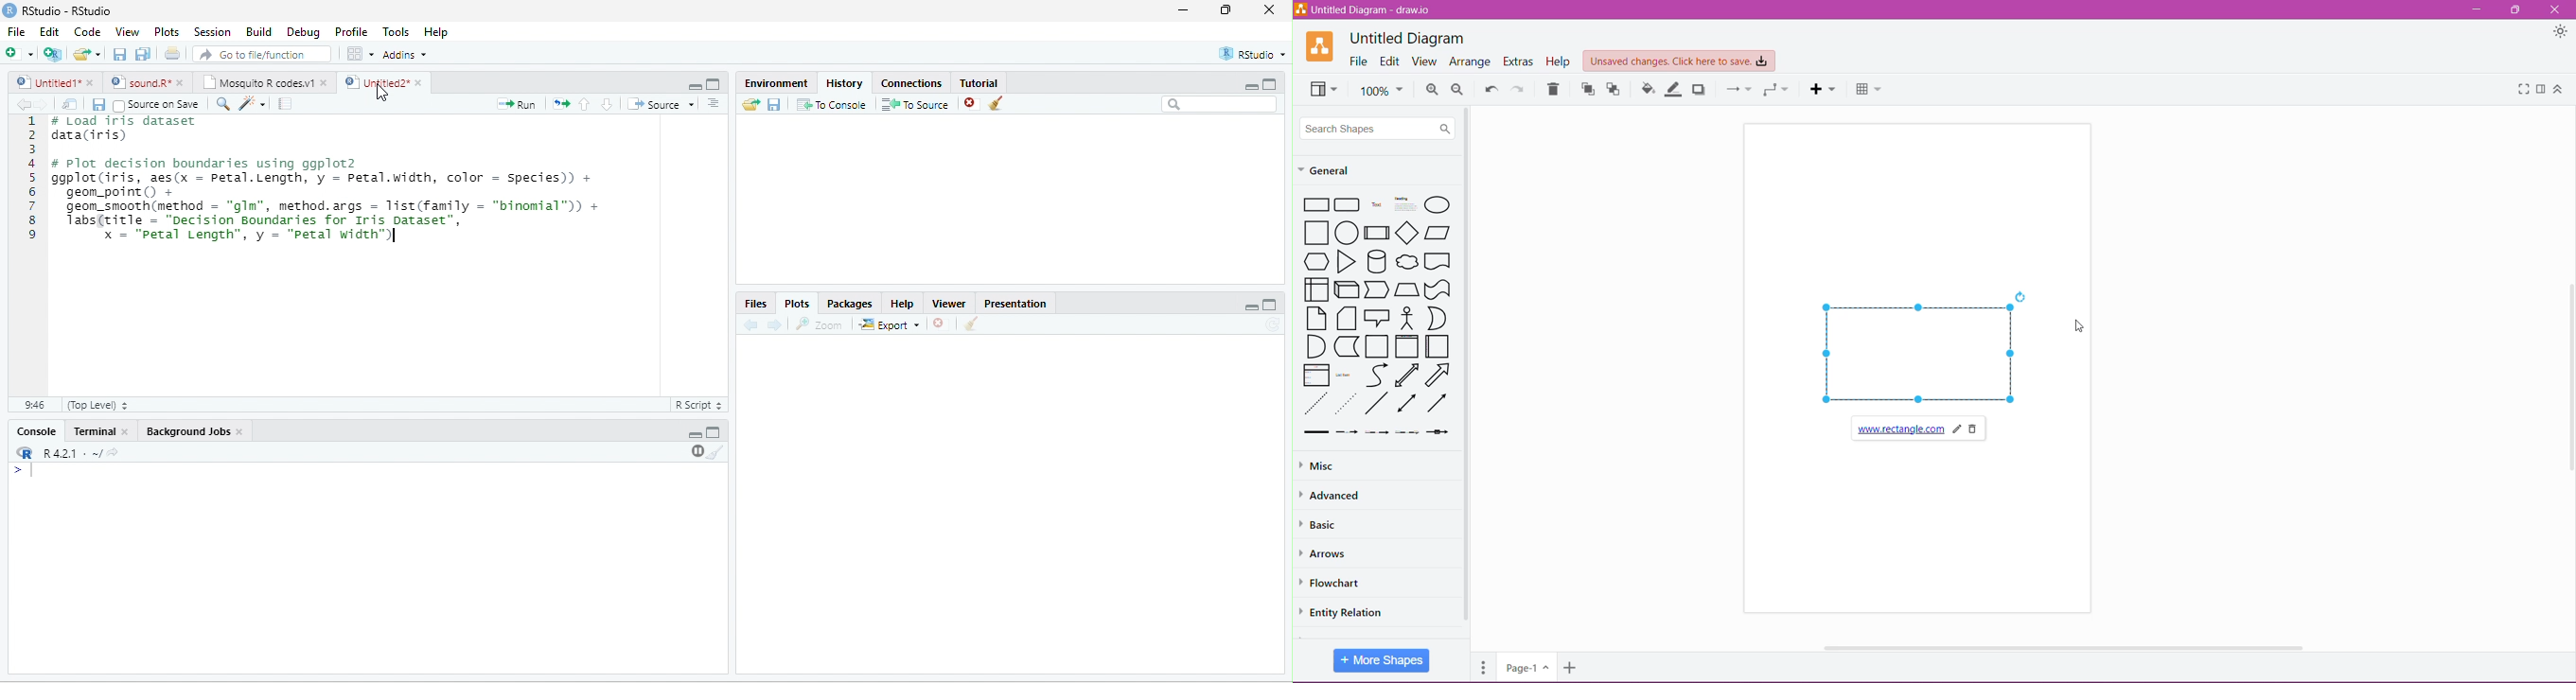  Describe the element at coordinates (1822, 89) in the screenshot. I see `Insert` at that location.